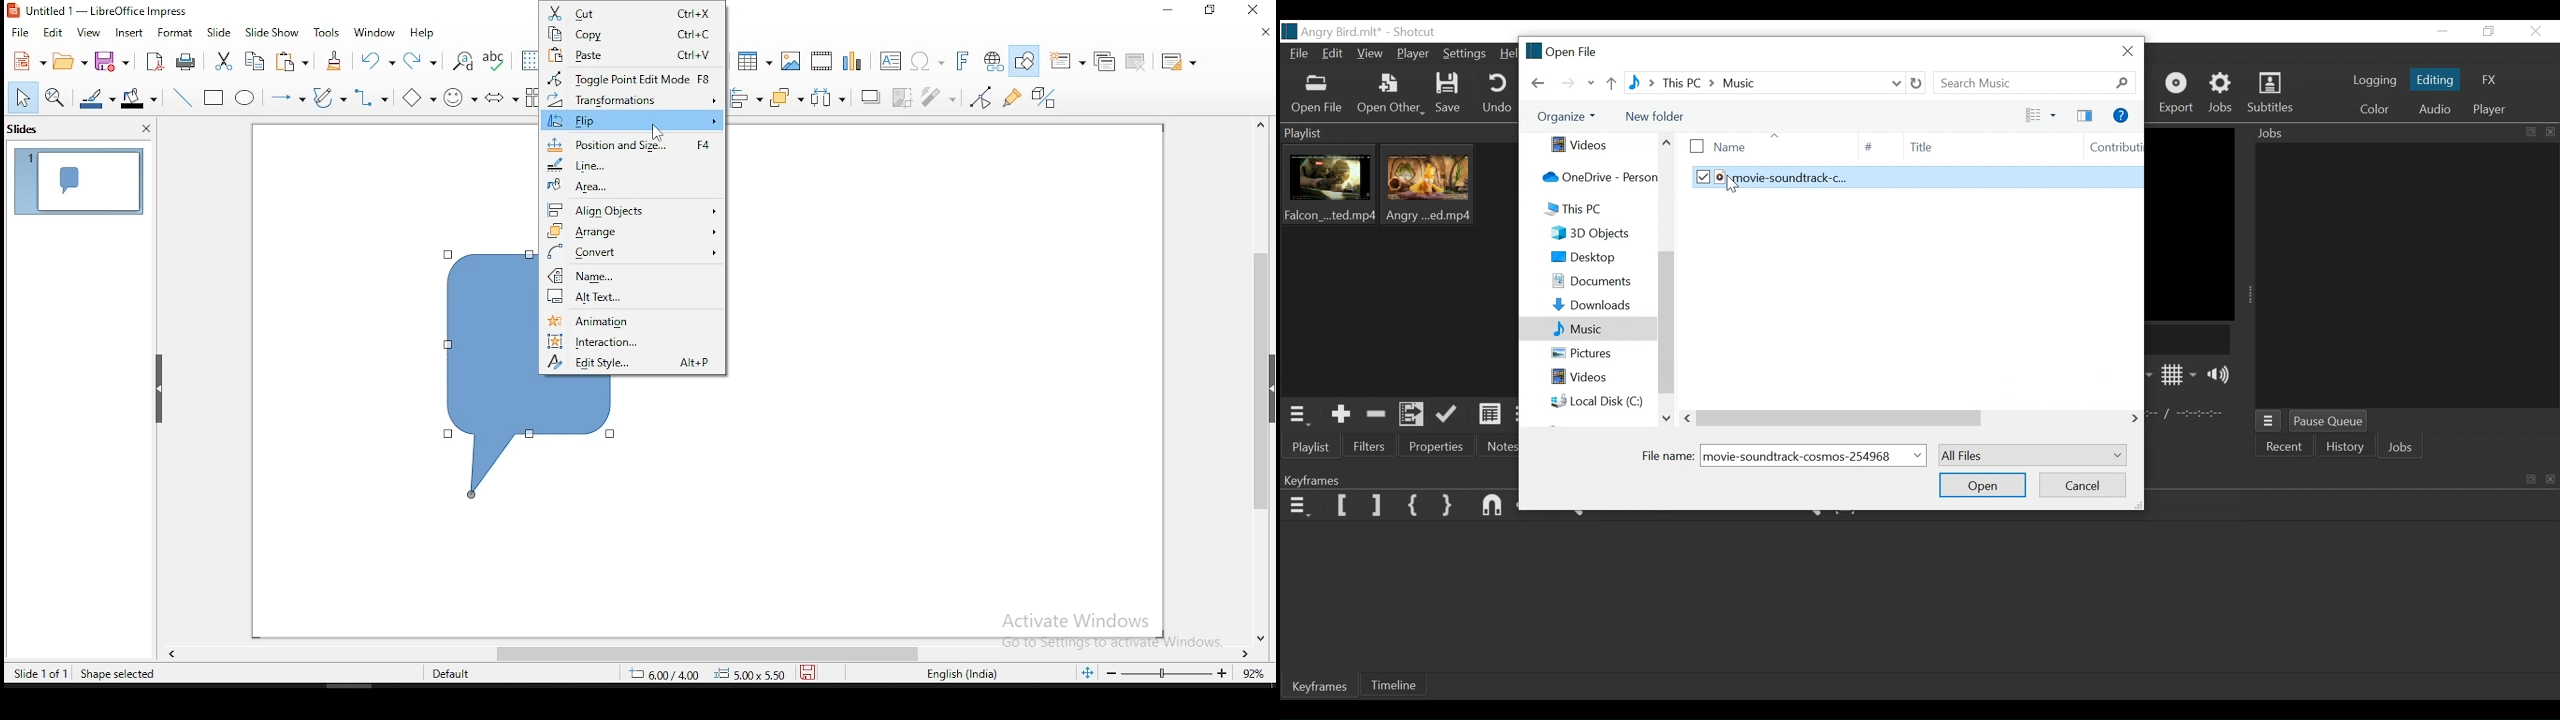  Describe the element at coordinates (458, 95) in the screenshot. I see `symbol shapes` at that location.